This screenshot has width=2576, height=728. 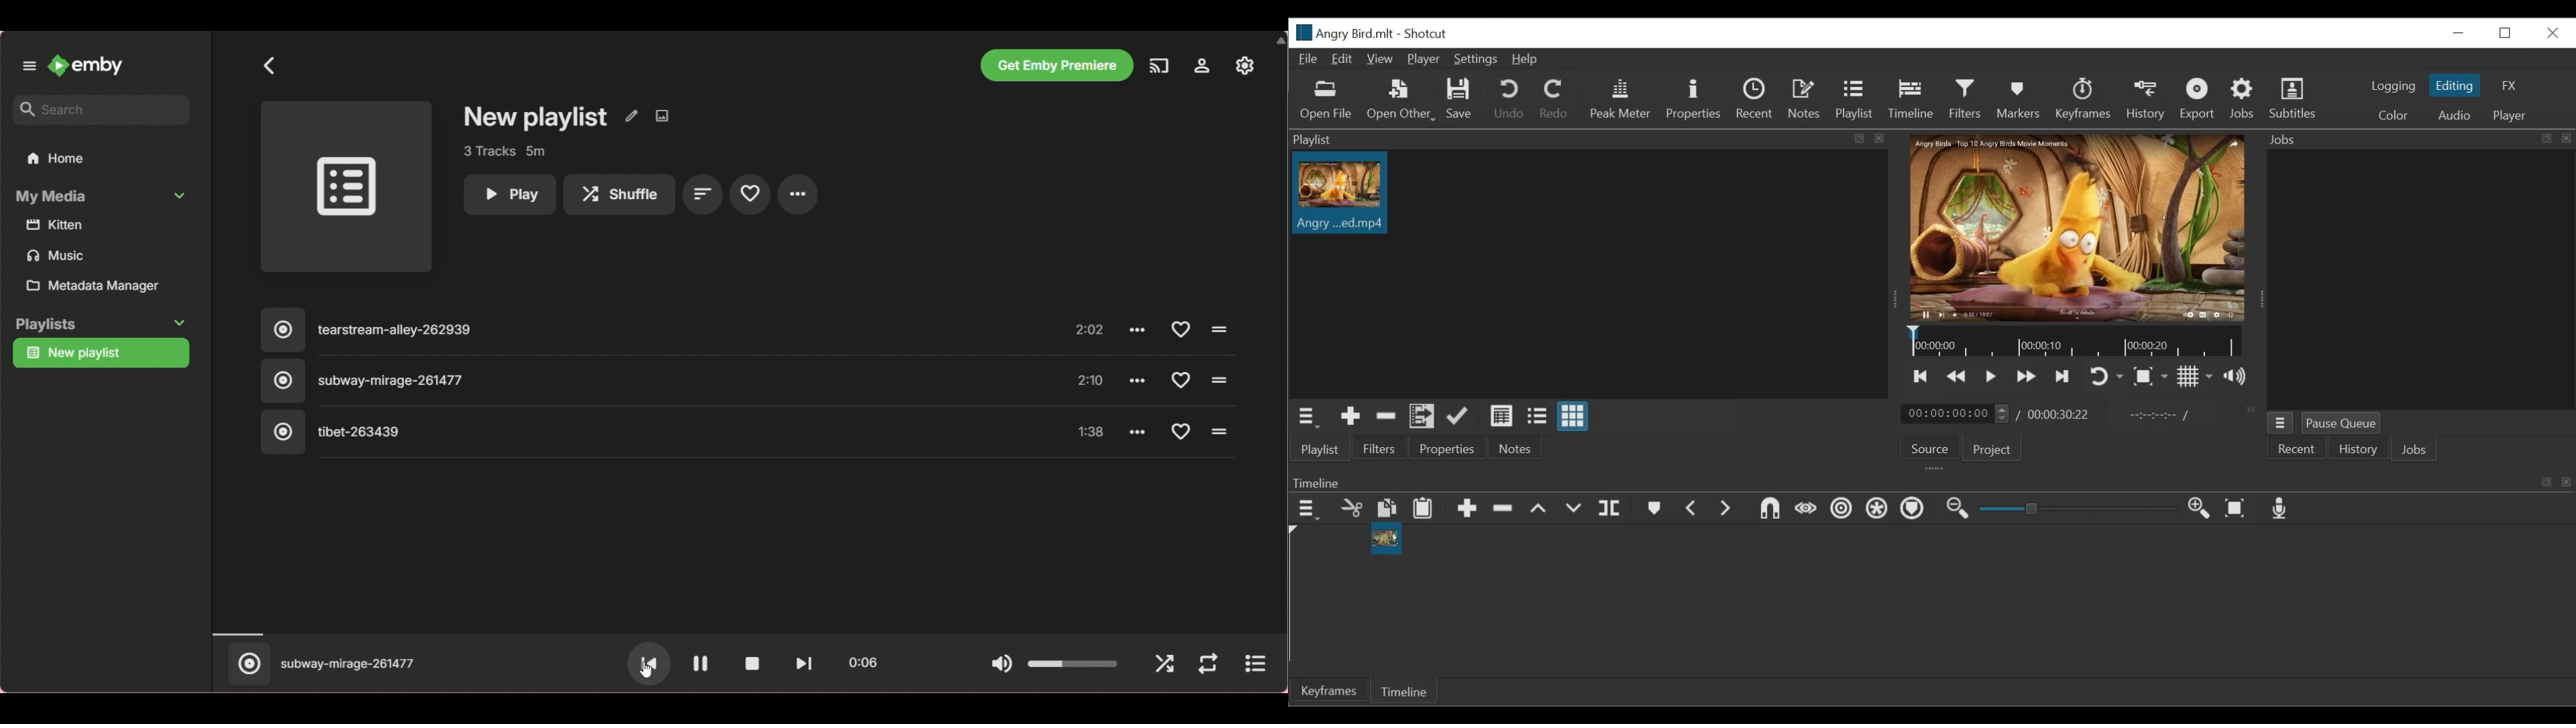 What do you see at coordinates (2507, 116) in the screenshot?
I see `player` at bounding box center [2507, 116].